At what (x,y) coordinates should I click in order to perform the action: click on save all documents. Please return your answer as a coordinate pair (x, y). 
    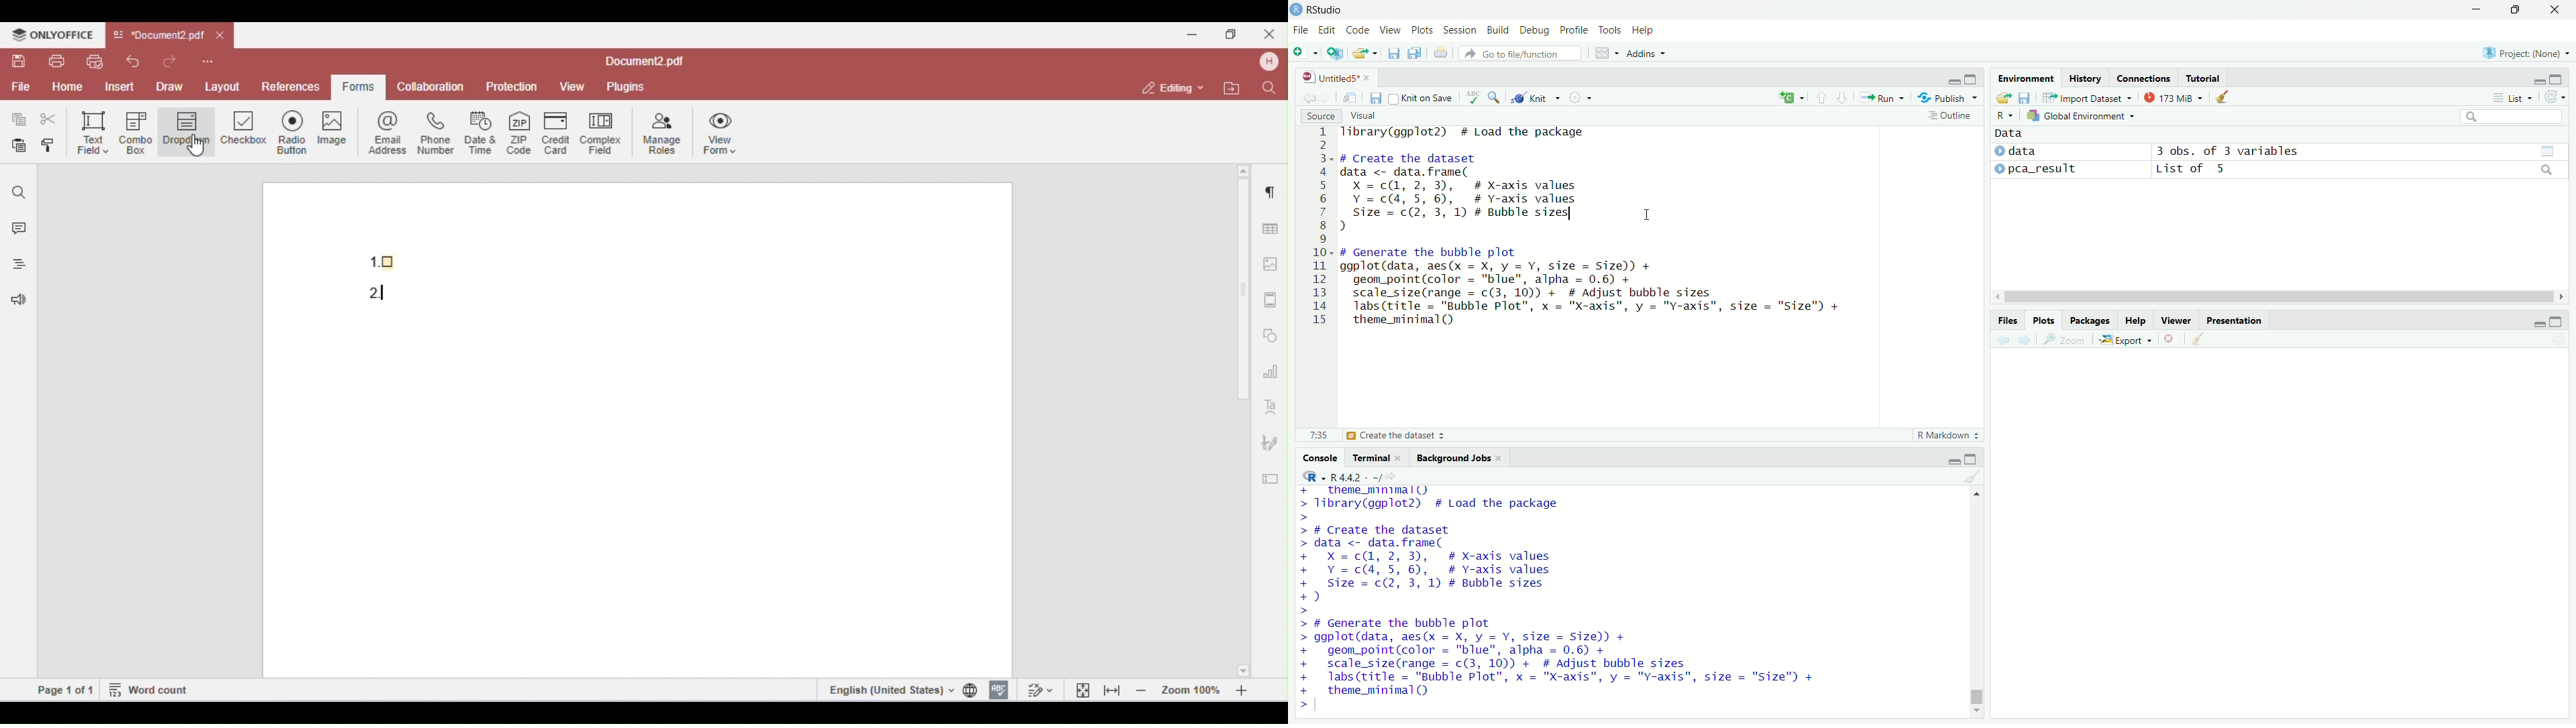
    Looking at the image, I should click on (1417, 52).